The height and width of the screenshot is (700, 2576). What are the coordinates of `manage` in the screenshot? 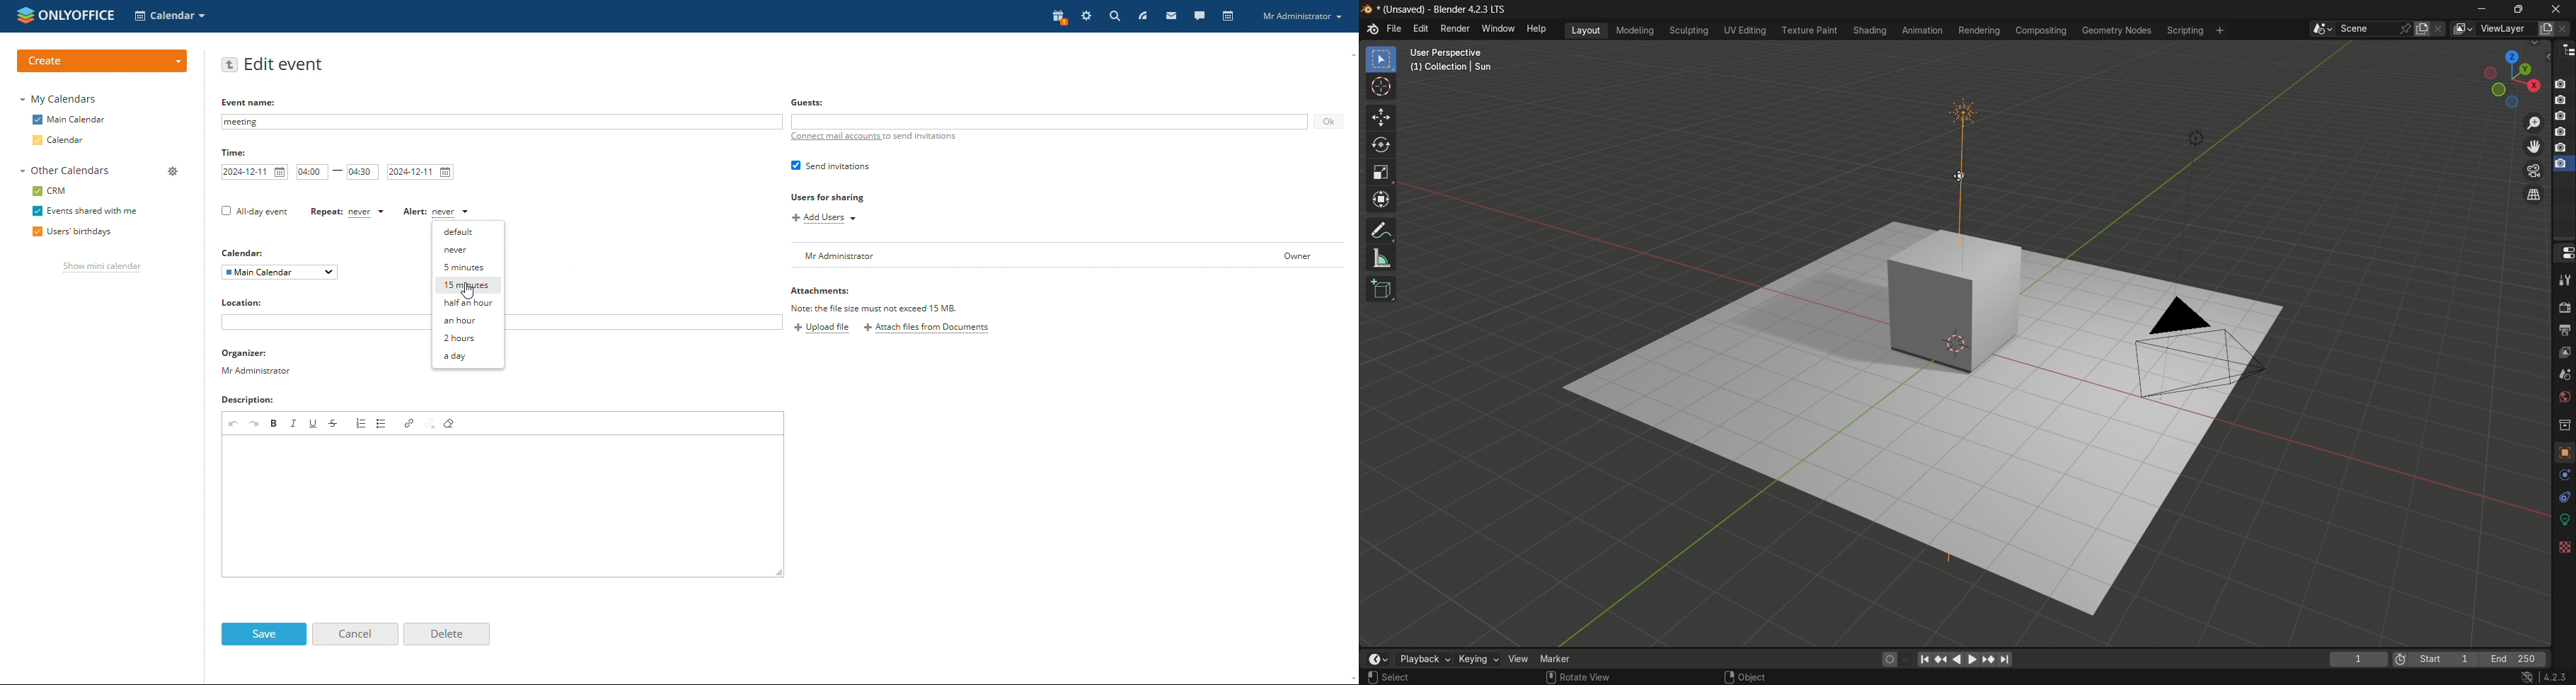 It's located at (171, 171).